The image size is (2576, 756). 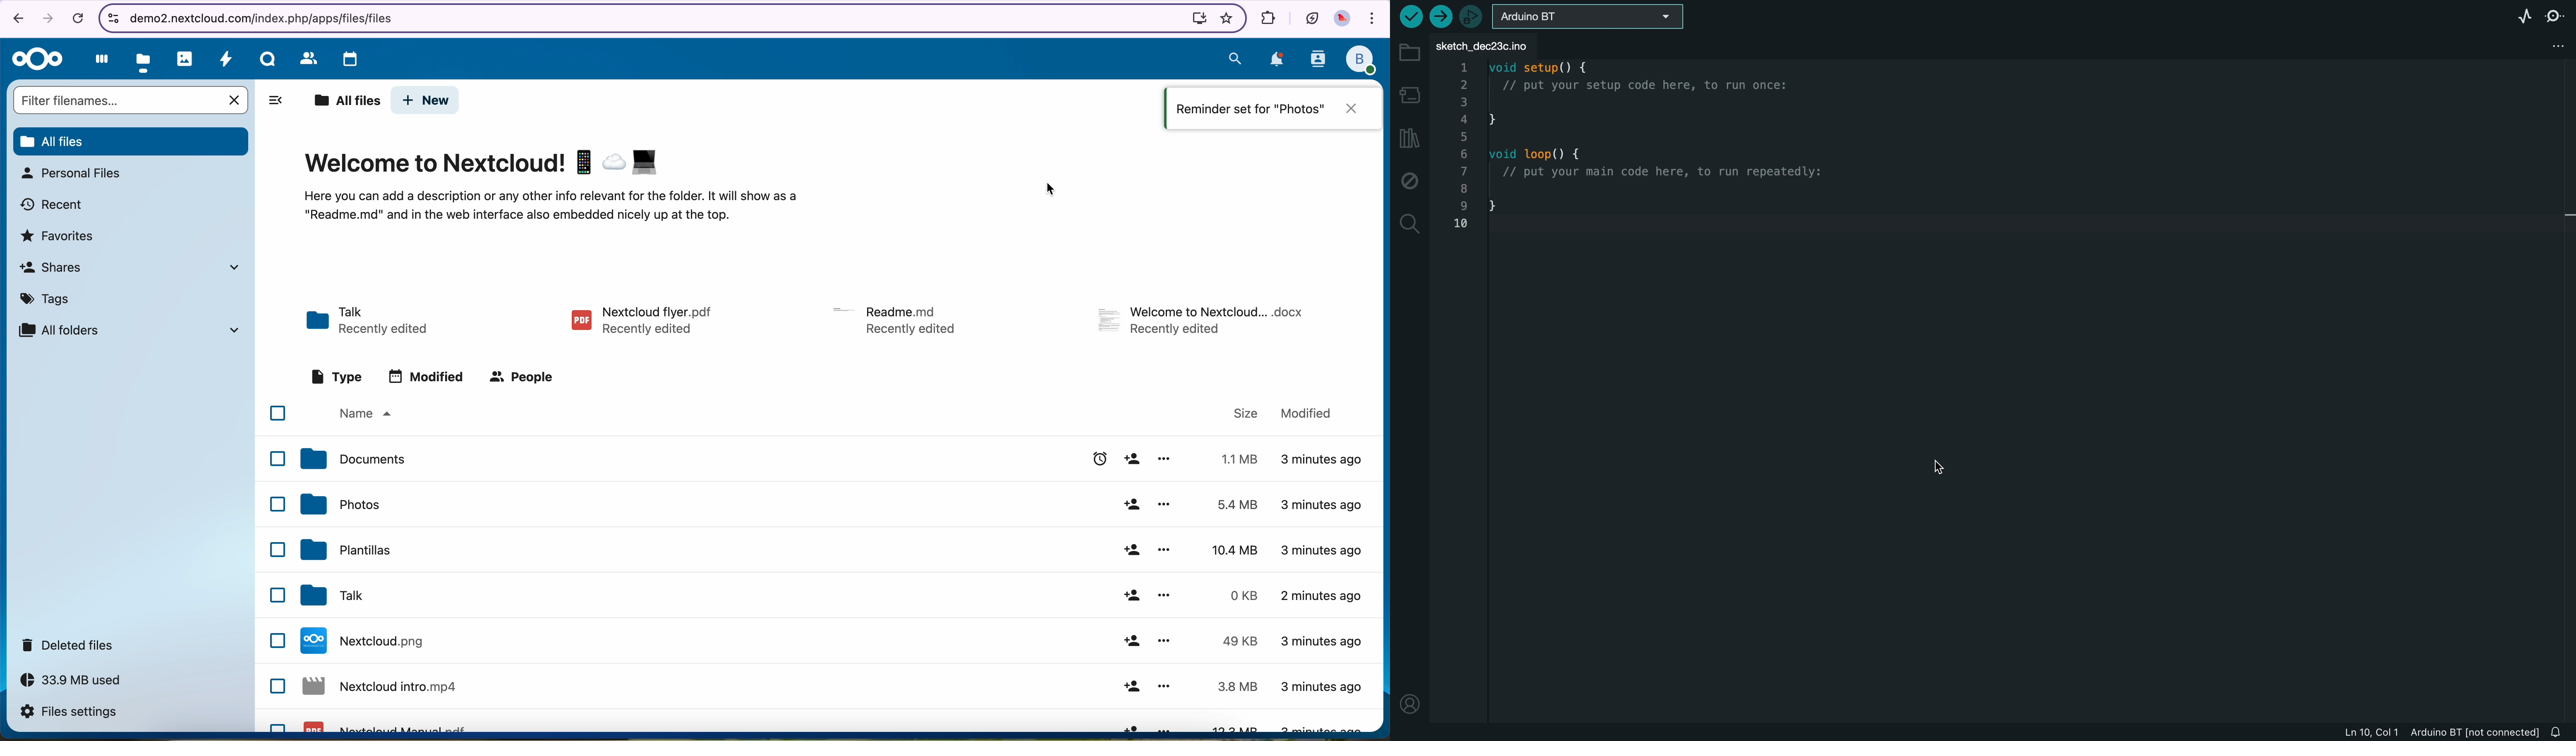 I want to click on more options, so click(x=1164, y=459).